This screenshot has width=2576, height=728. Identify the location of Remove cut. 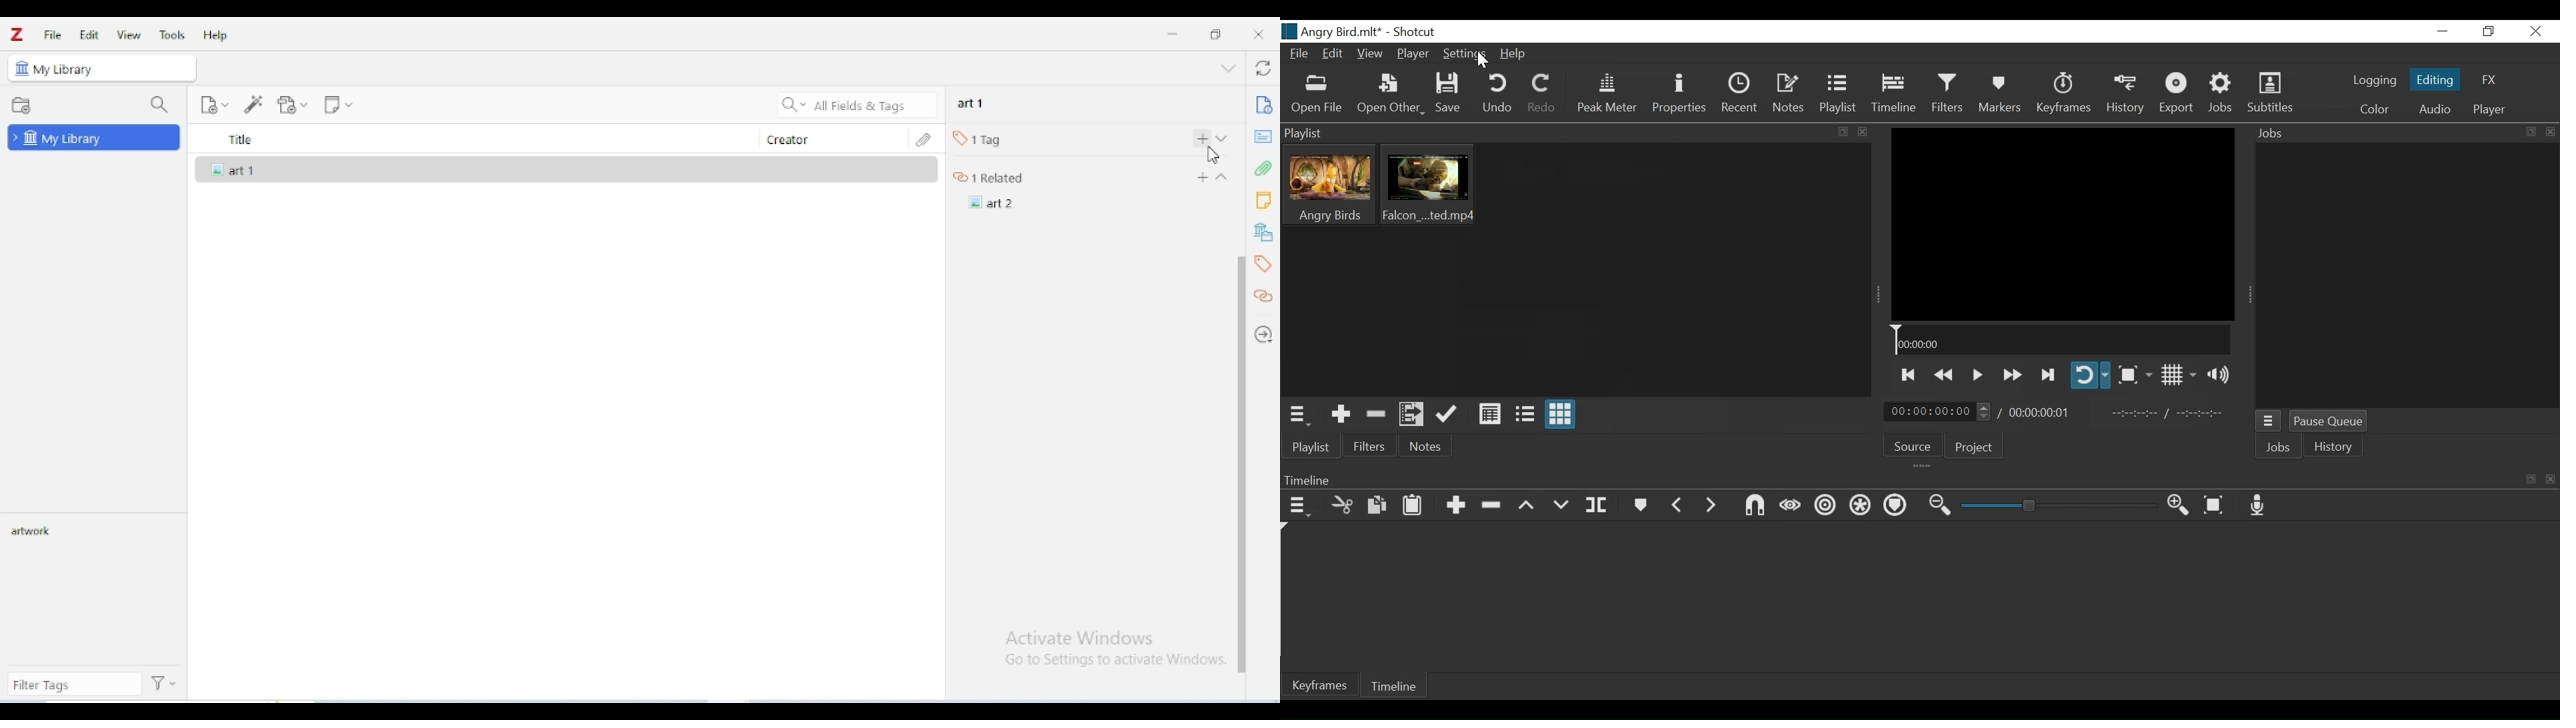
(1377, 416).